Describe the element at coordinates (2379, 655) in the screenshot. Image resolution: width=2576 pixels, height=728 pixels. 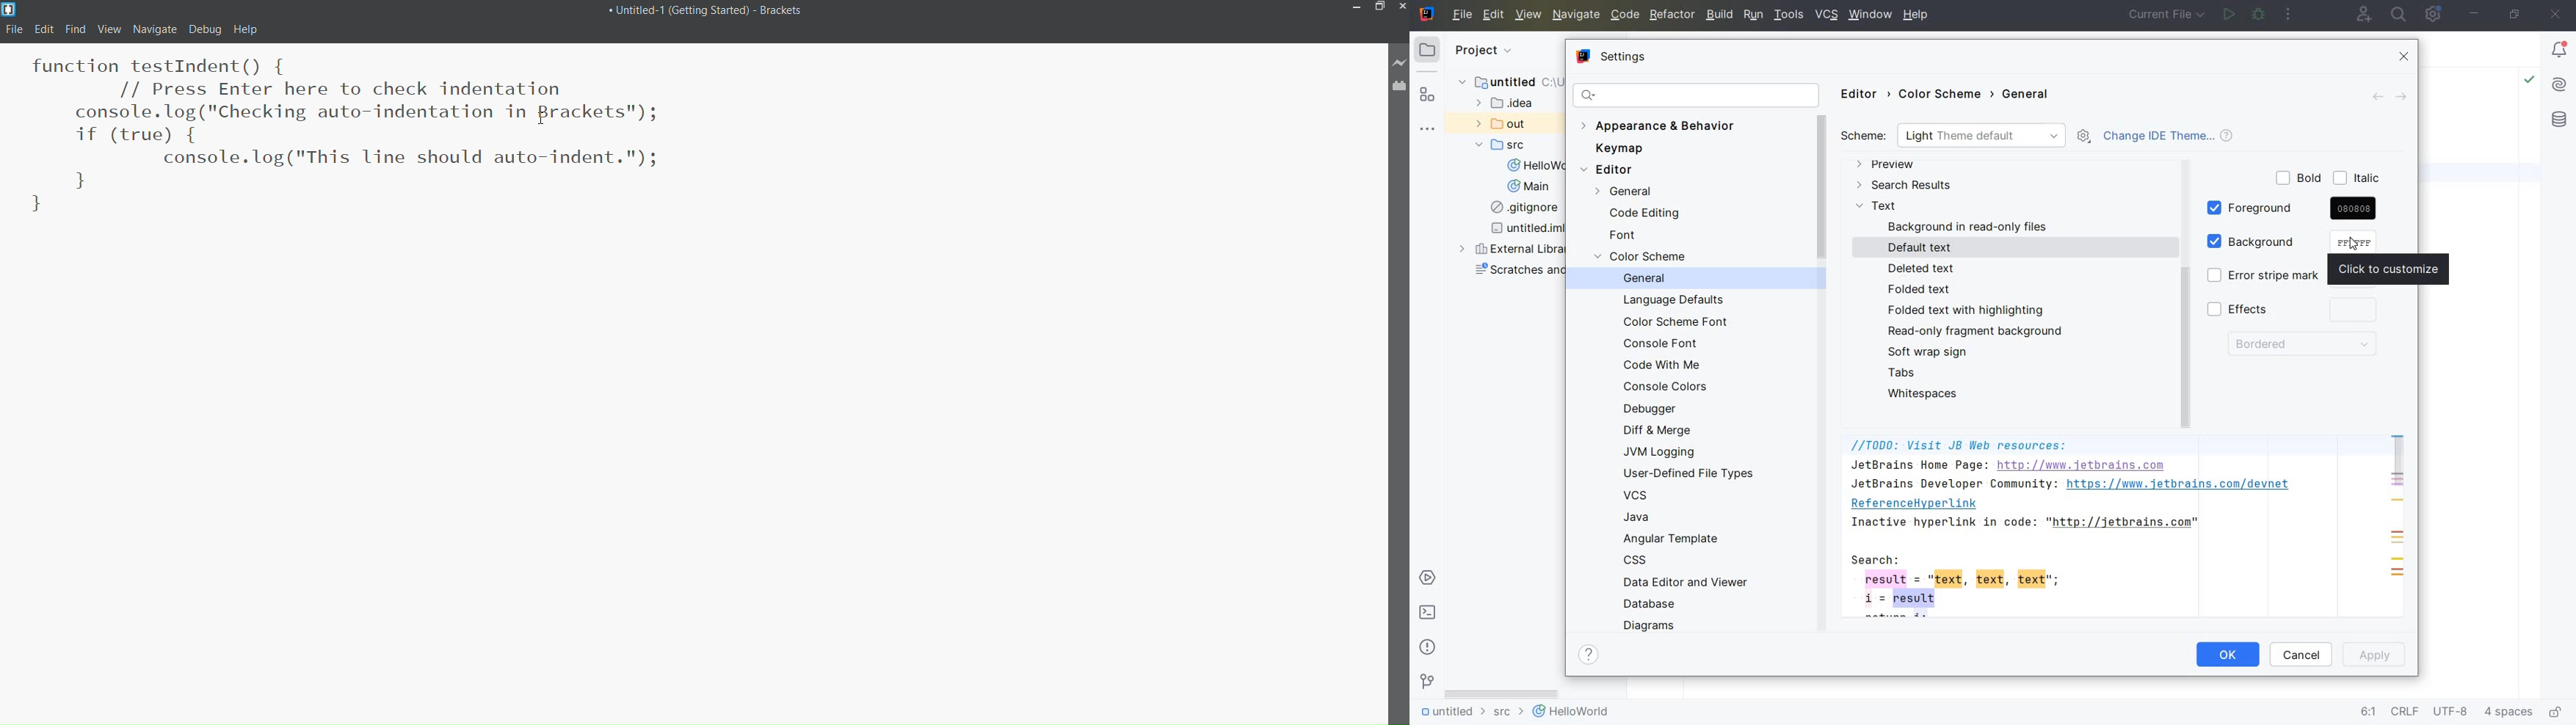
I see `APPLY` at that location.